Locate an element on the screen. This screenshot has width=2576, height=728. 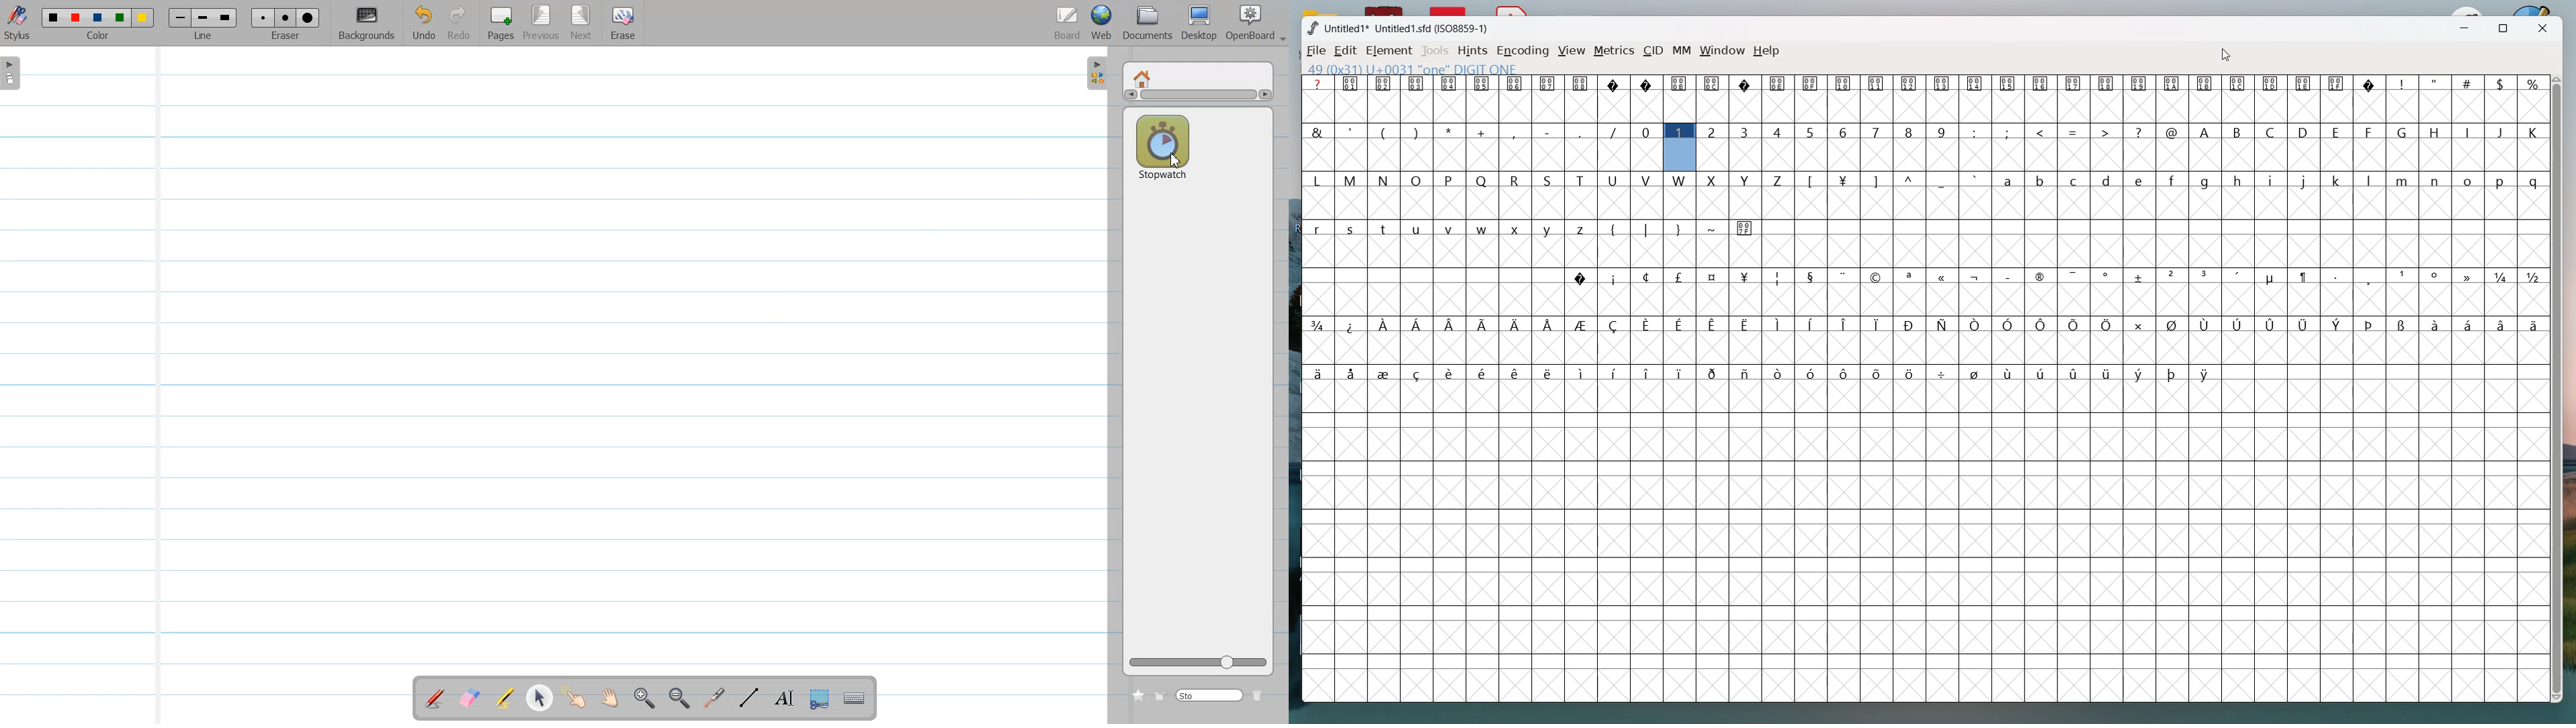
symbol is located at coordinates (1813, 374).